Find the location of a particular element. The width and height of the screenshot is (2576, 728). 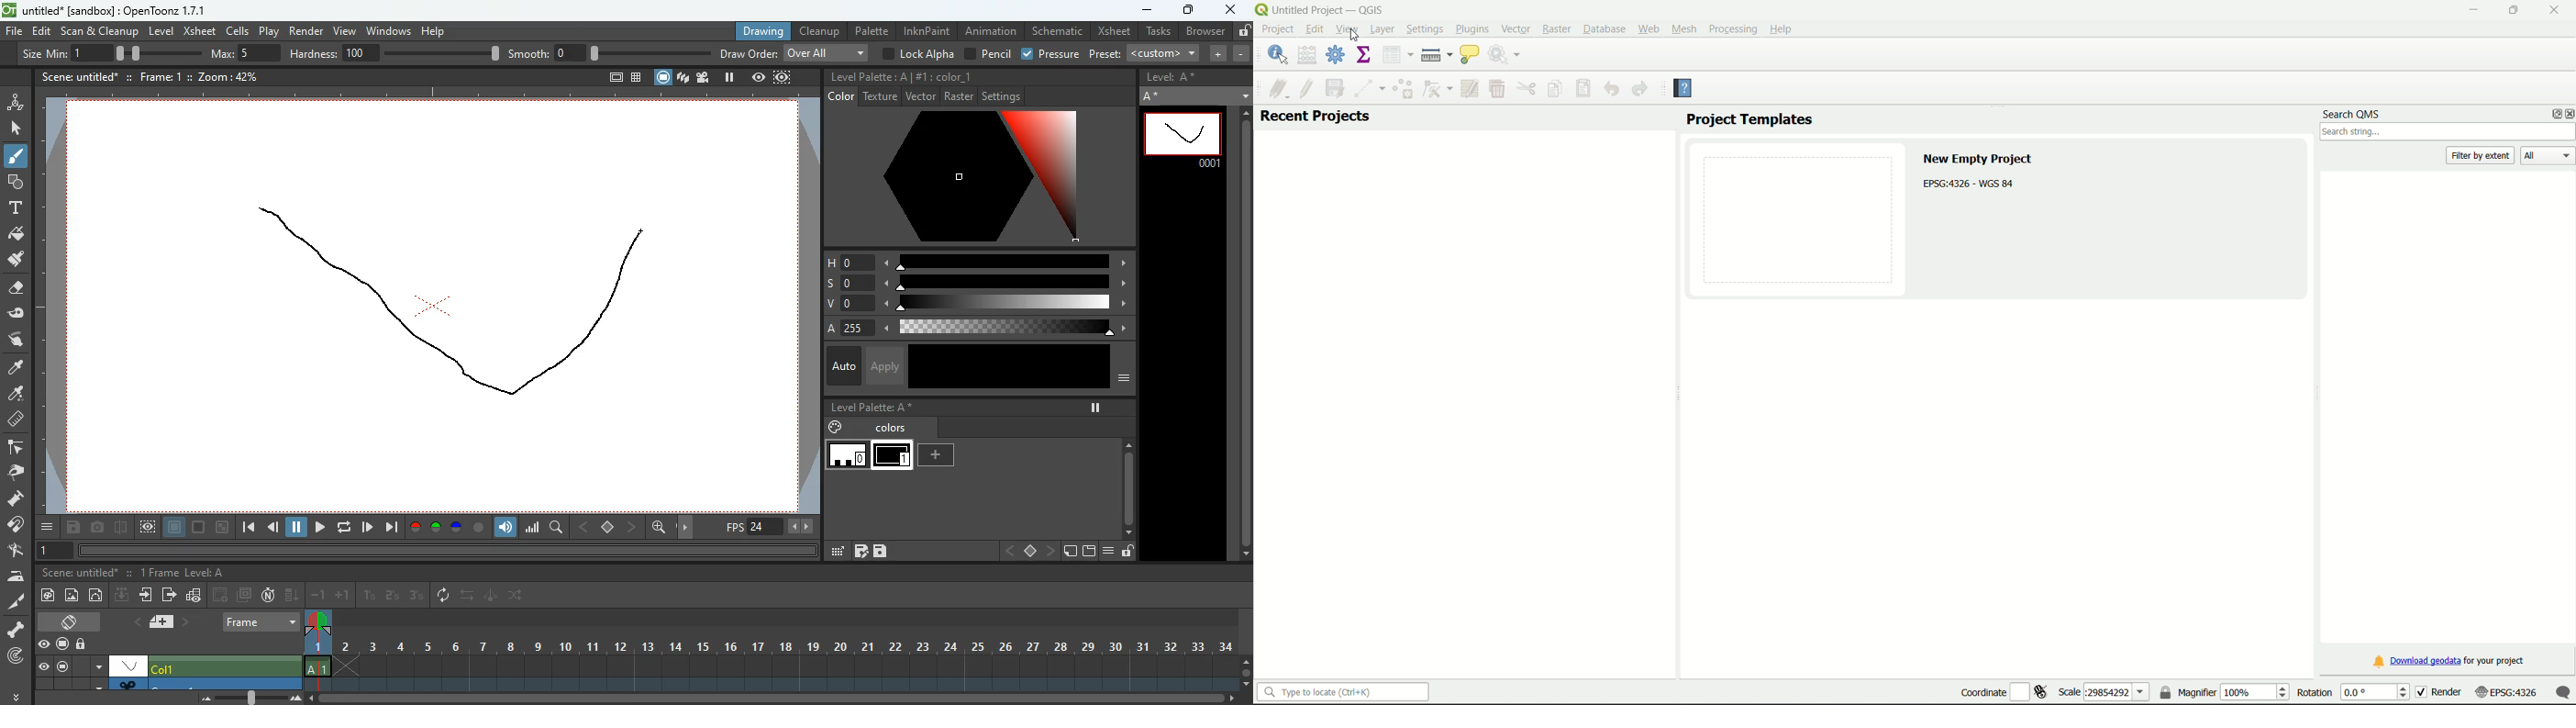

image is located at coordinates (253, 697).